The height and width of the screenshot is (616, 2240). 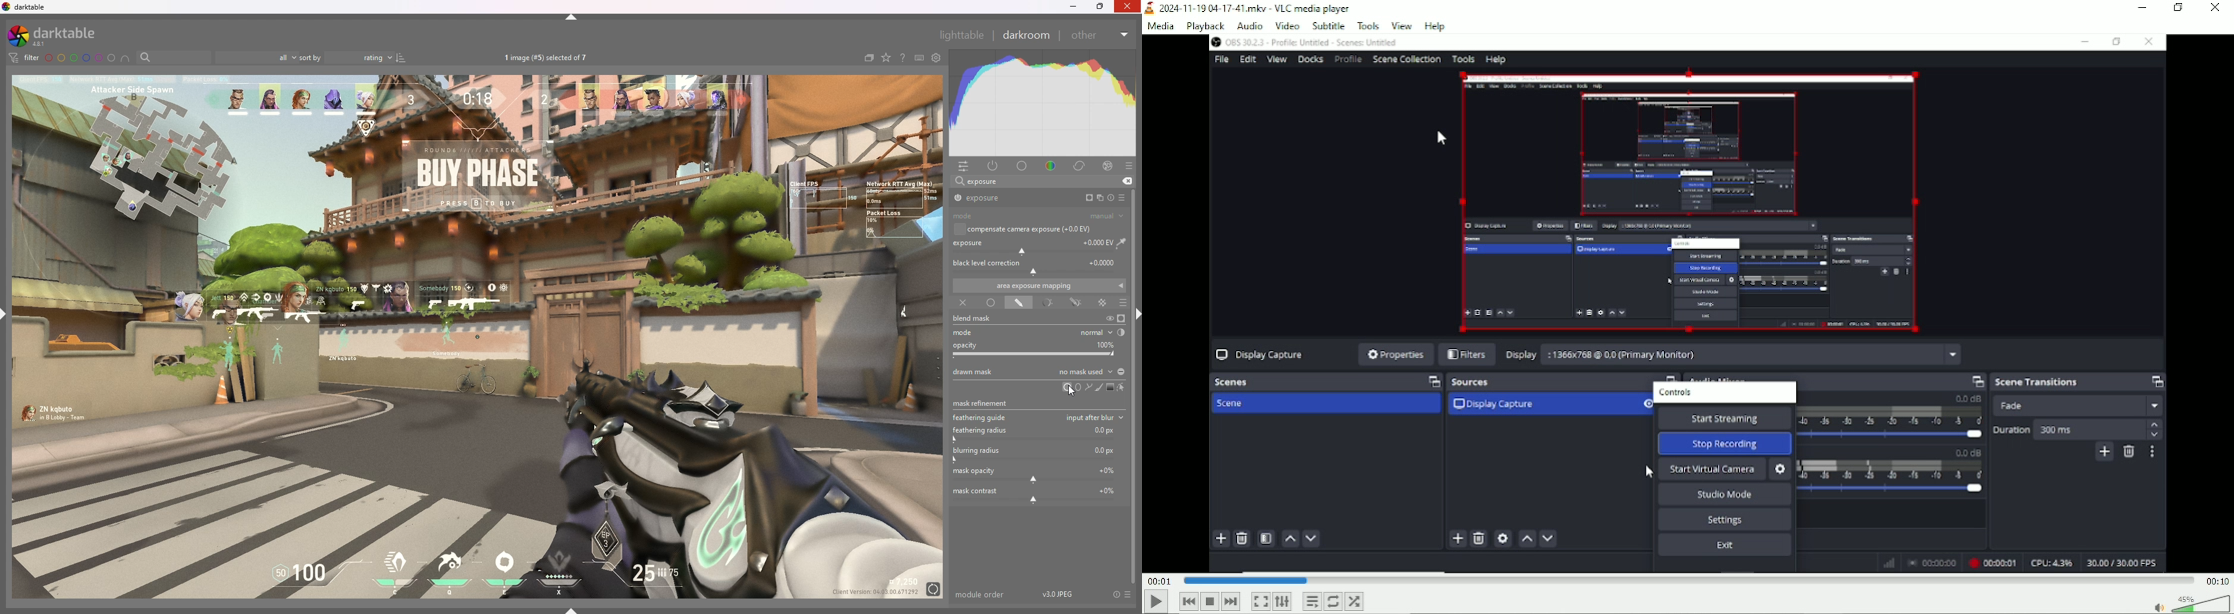 What do you see at coordinates (1026, 35) in the screenshot?
I see `darkroom` at bounding box center [1026, 35].